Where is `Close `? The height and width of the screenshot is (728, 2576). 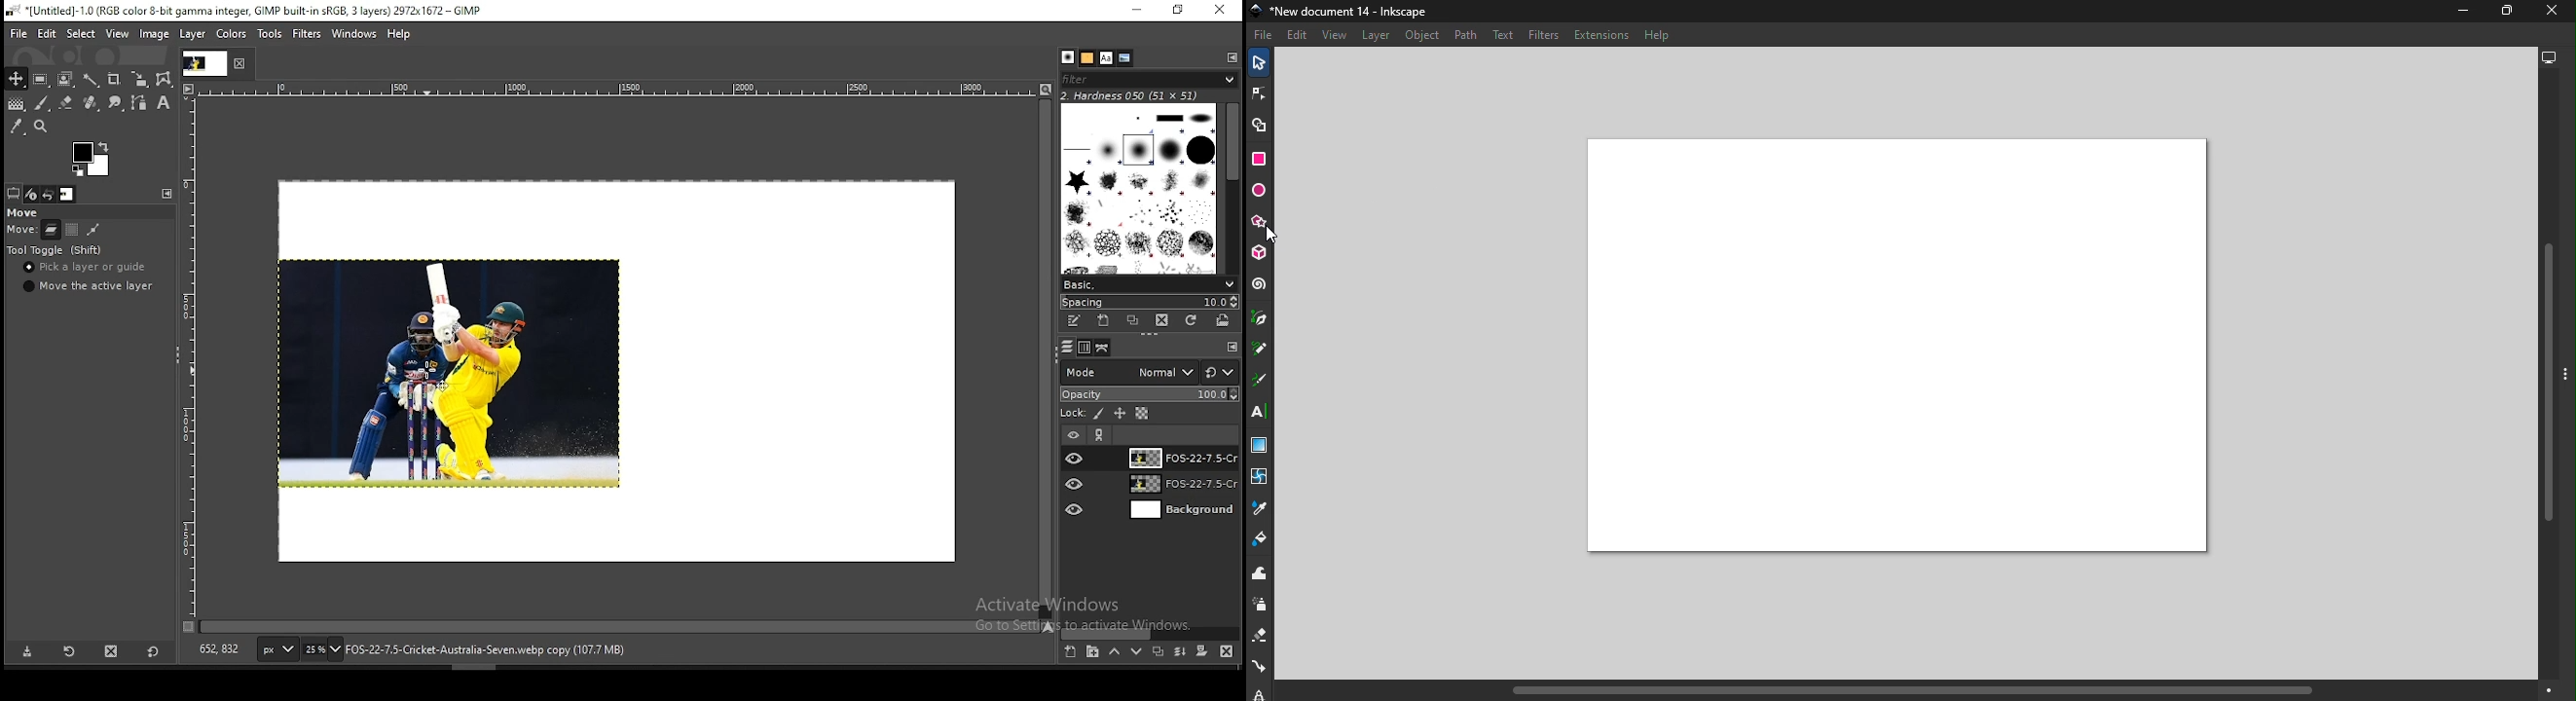 Close  is located at coordinates (2555, 10).